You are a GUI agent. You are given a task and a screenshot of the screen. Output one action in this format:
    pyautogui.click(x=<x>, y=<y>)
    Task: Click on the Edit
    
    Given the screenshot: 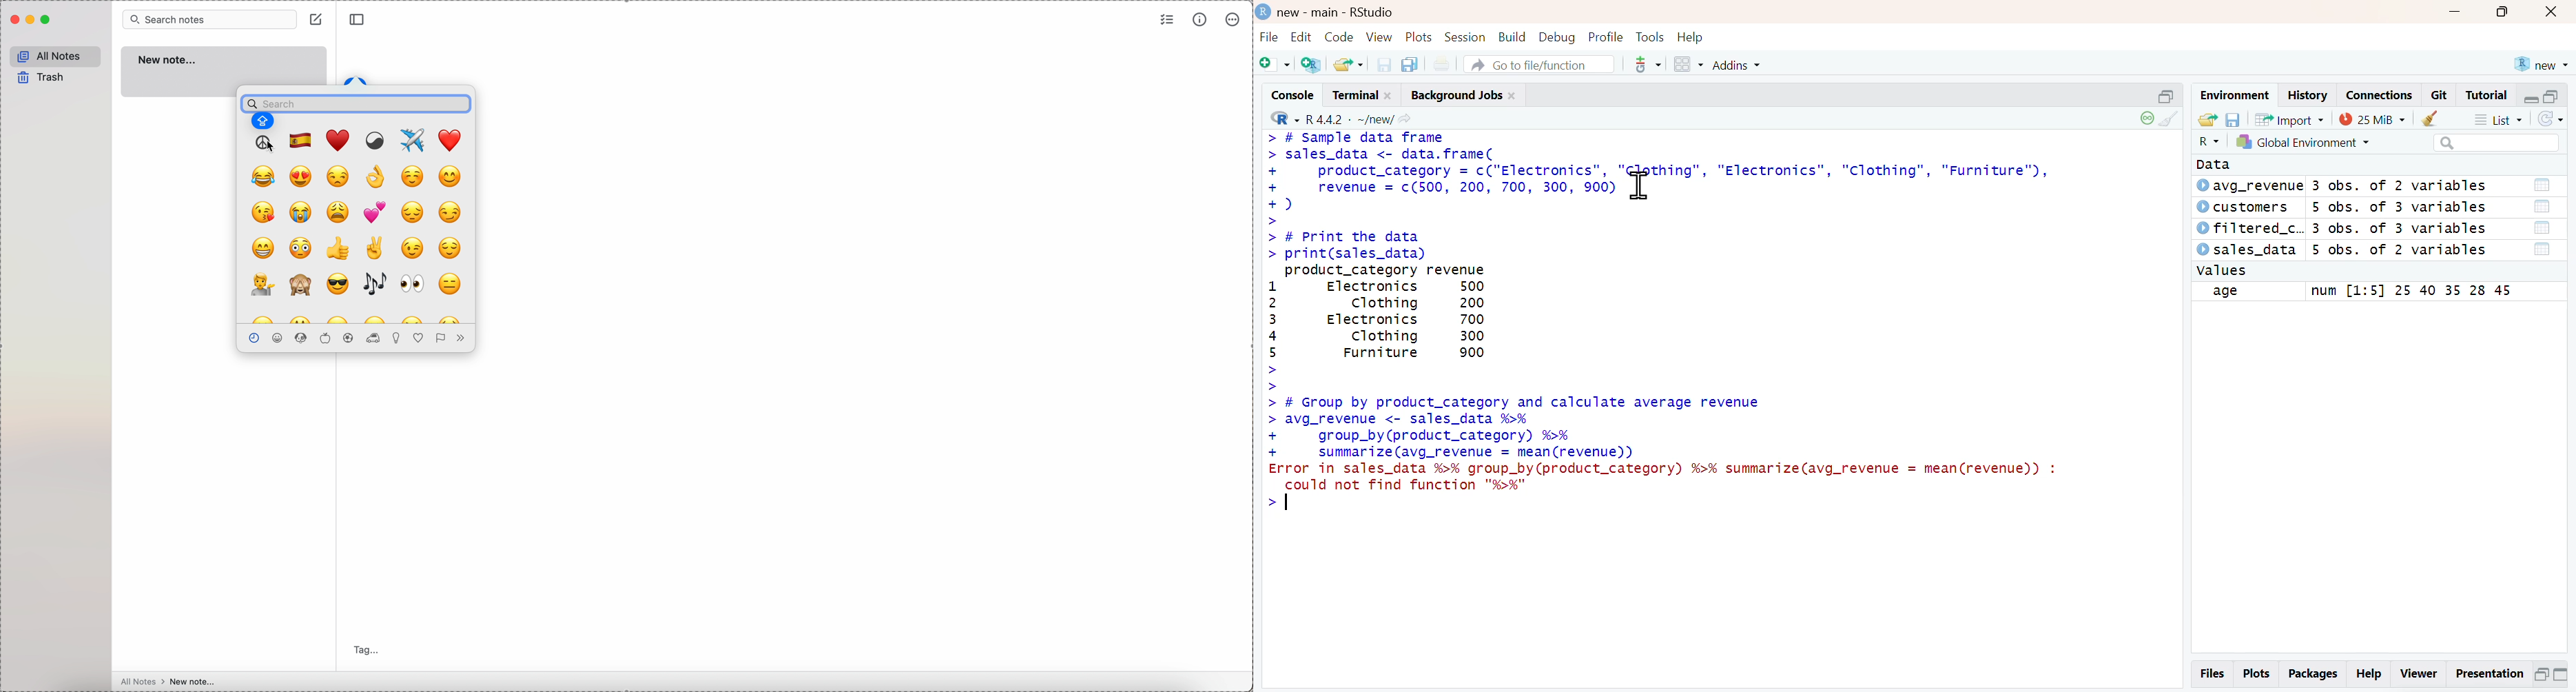 What is the action you would take?
    pyautogui.click(x=1301, y=38)
    